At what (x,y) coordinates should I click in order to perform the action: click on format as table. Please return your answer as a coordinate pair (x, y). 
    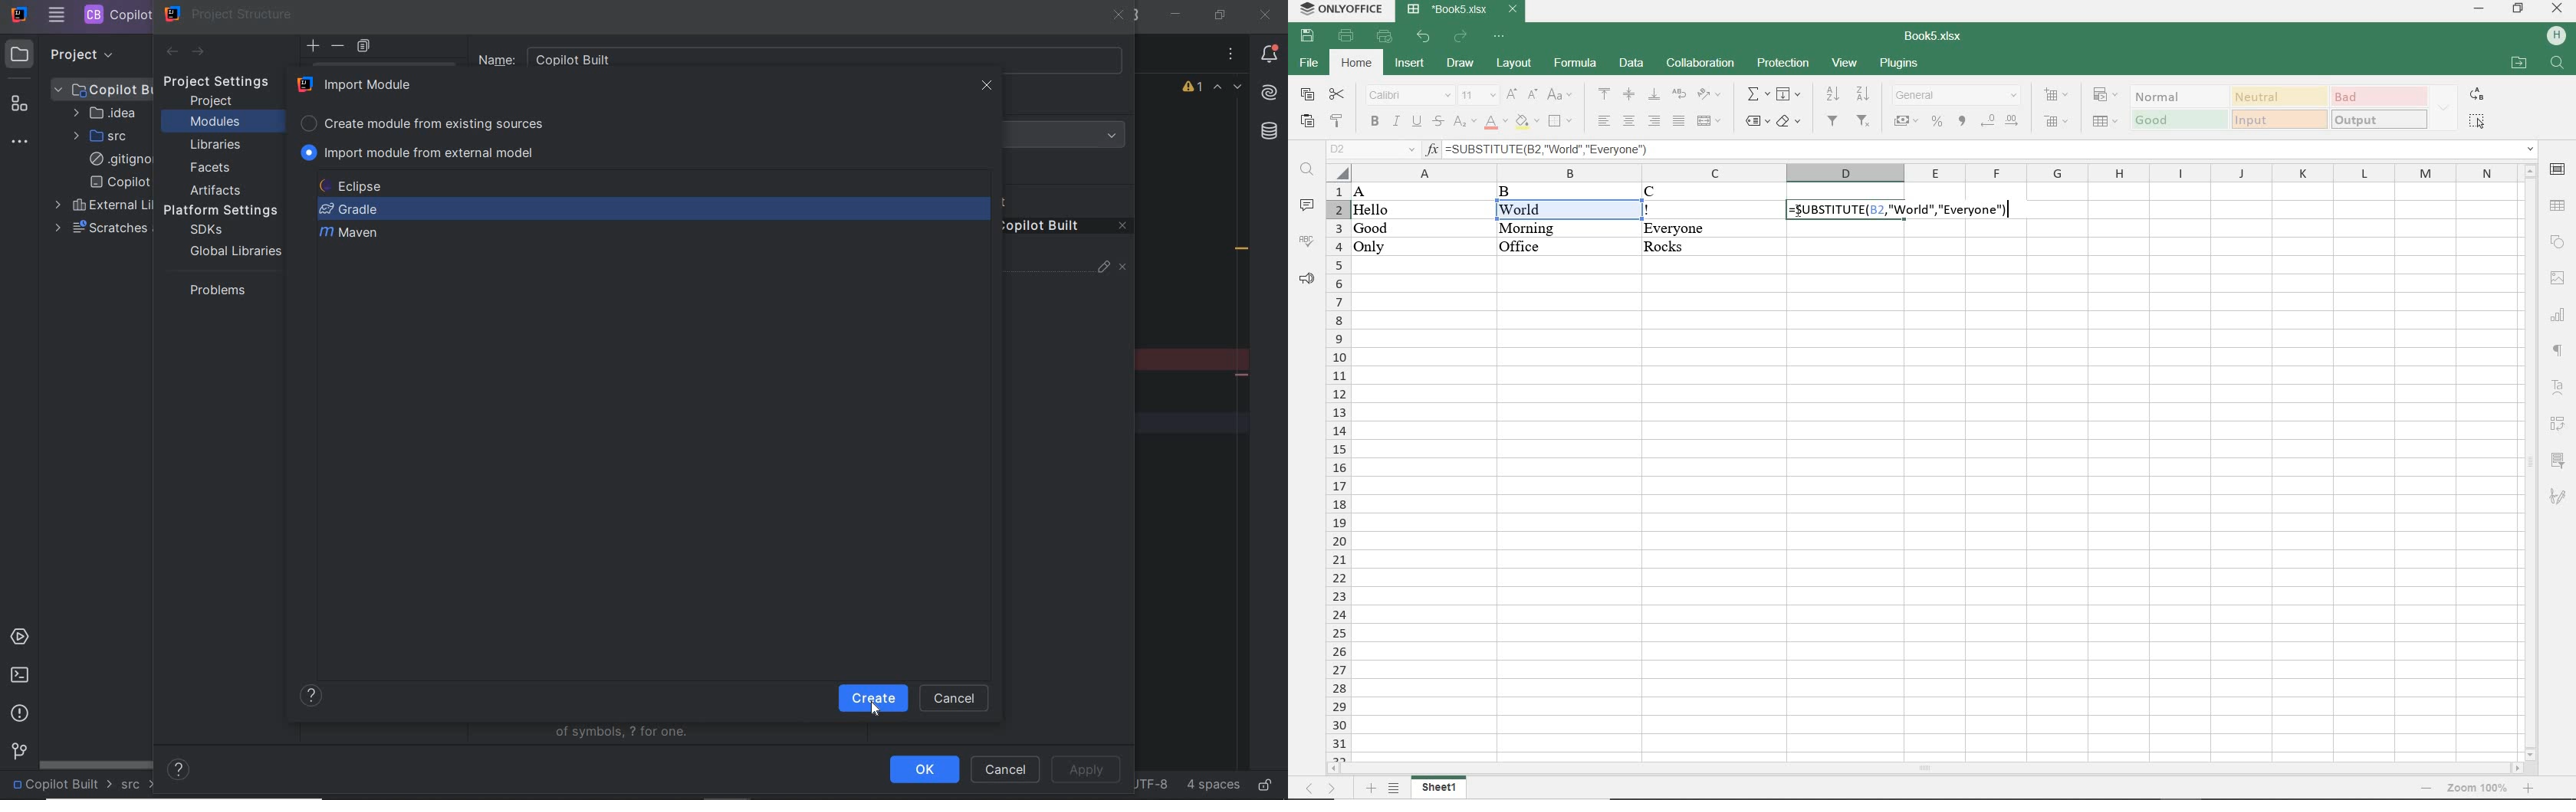
    Looking at the image, I should click on (2104, 120).